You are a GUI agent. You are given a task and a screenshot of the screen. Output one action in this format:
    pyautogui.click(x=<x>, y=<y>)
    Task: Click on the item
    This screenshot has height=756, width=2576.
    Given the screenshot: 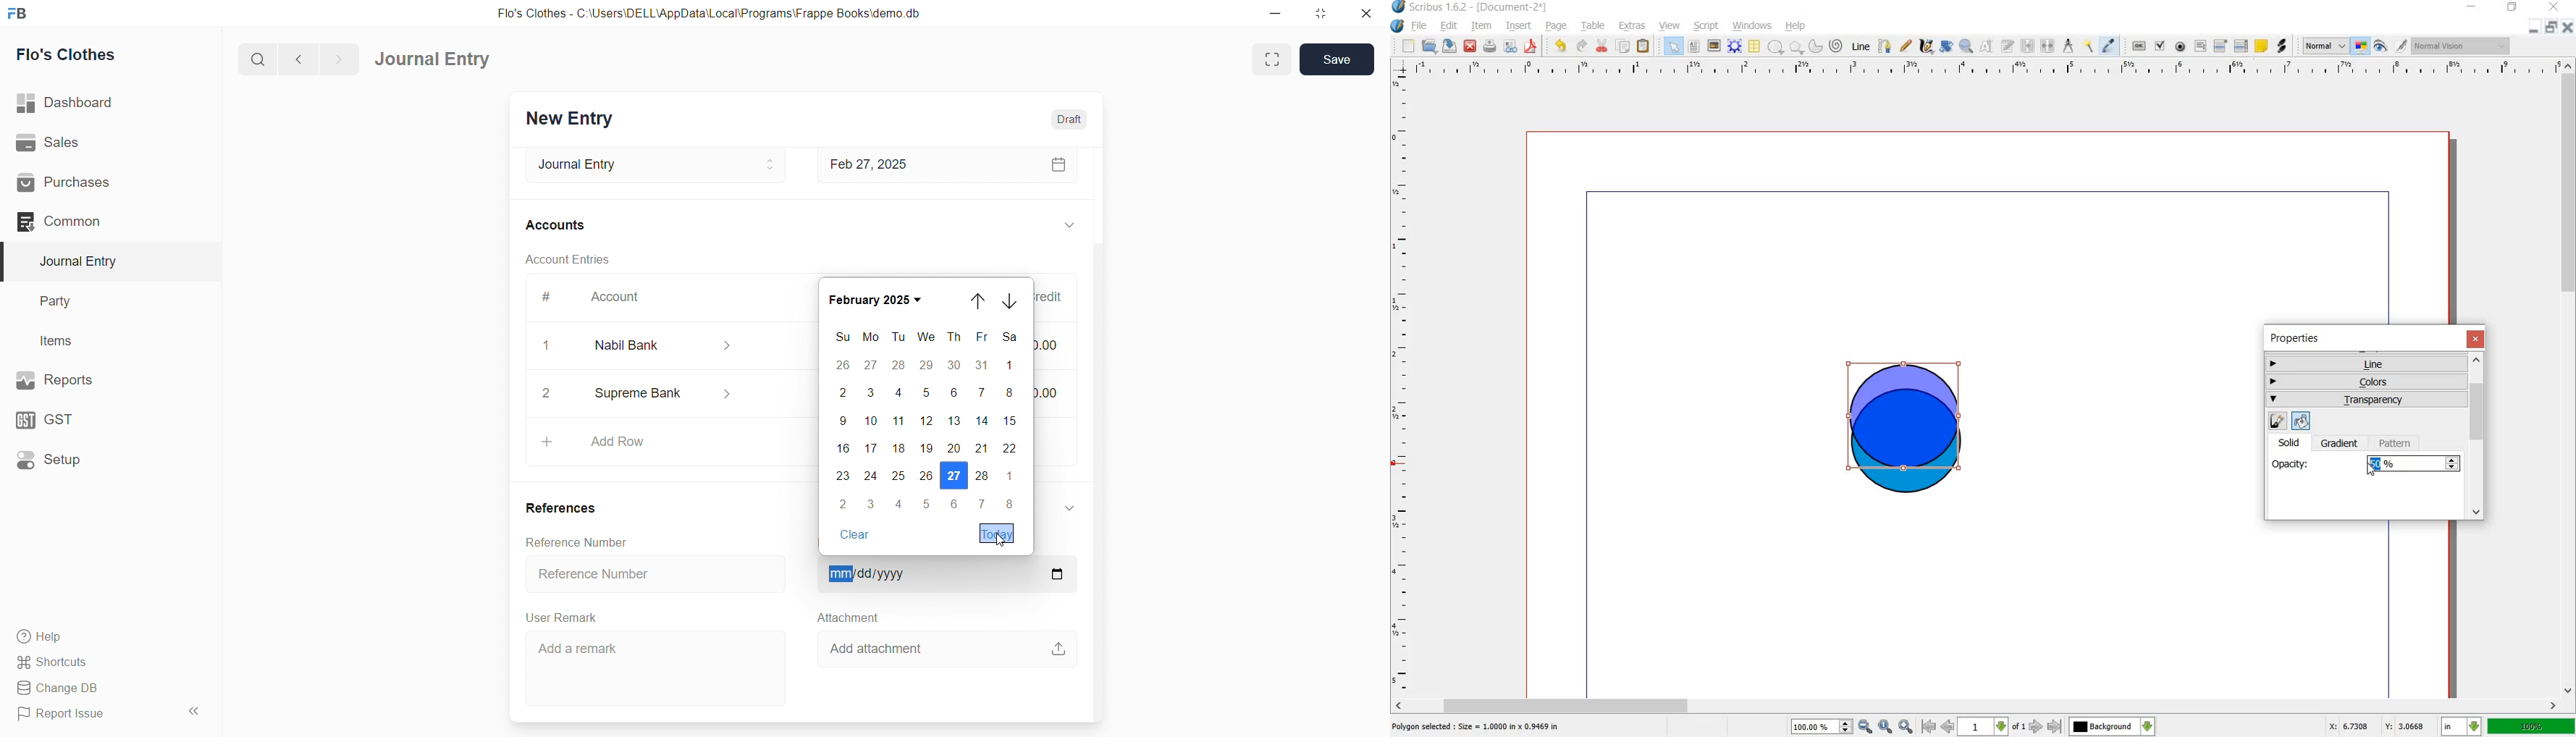 What is the action you would take?
    pyautogui.click(x=1482, y=26)
    